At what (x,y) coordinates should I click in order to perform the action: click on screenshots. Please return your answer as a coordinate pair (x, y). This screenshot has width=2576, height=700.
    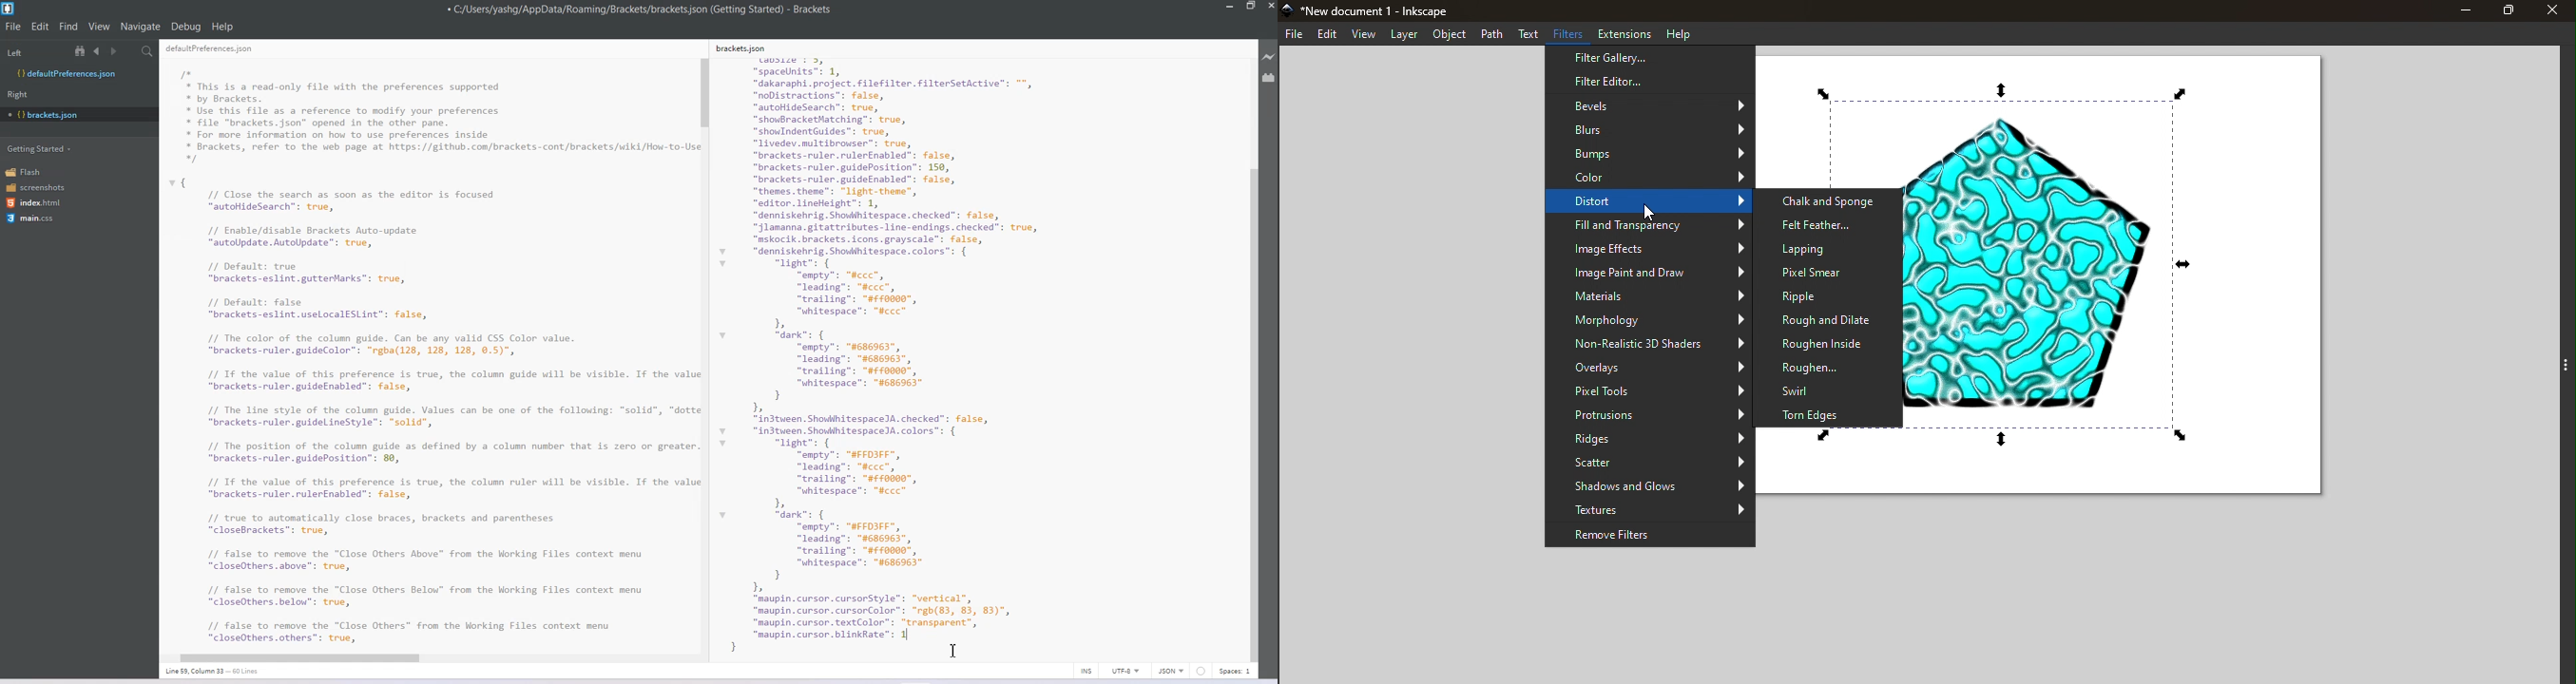
    Looking at the image, I should click on (37, 188).